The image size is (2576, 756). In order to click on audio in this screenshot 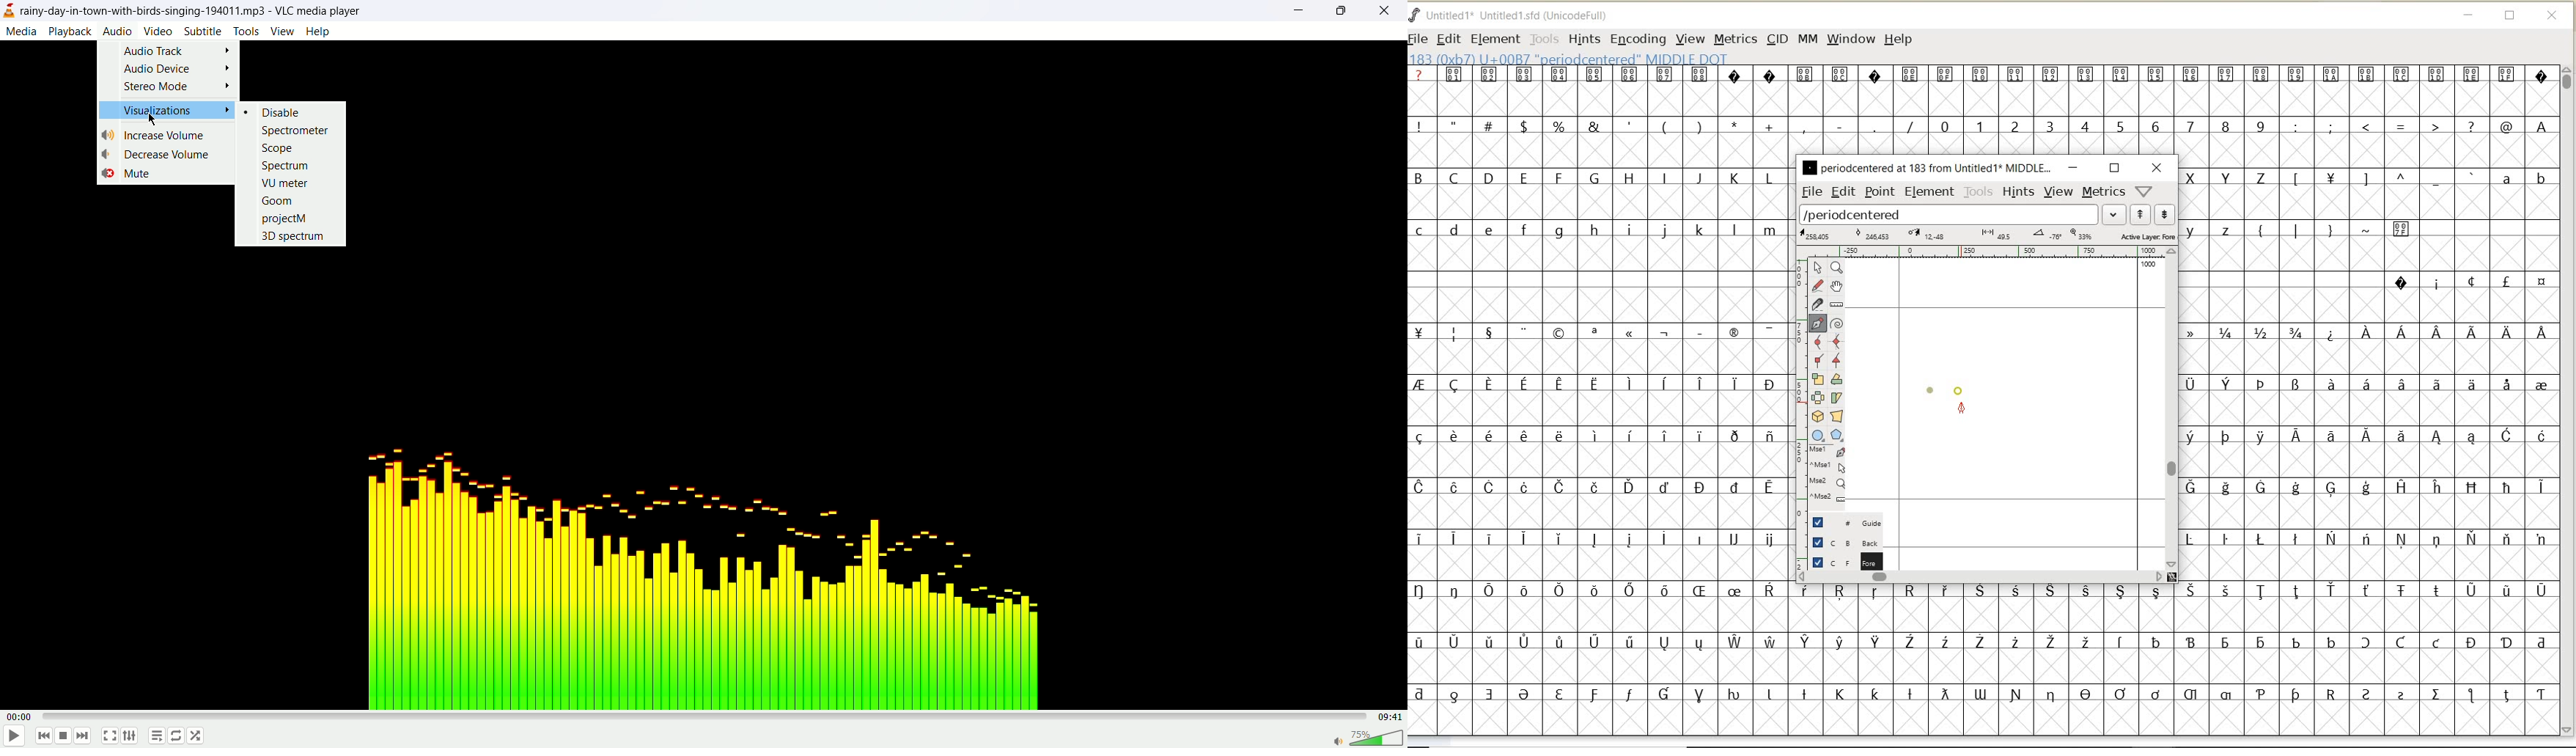, I will do `click(119, 32)`.